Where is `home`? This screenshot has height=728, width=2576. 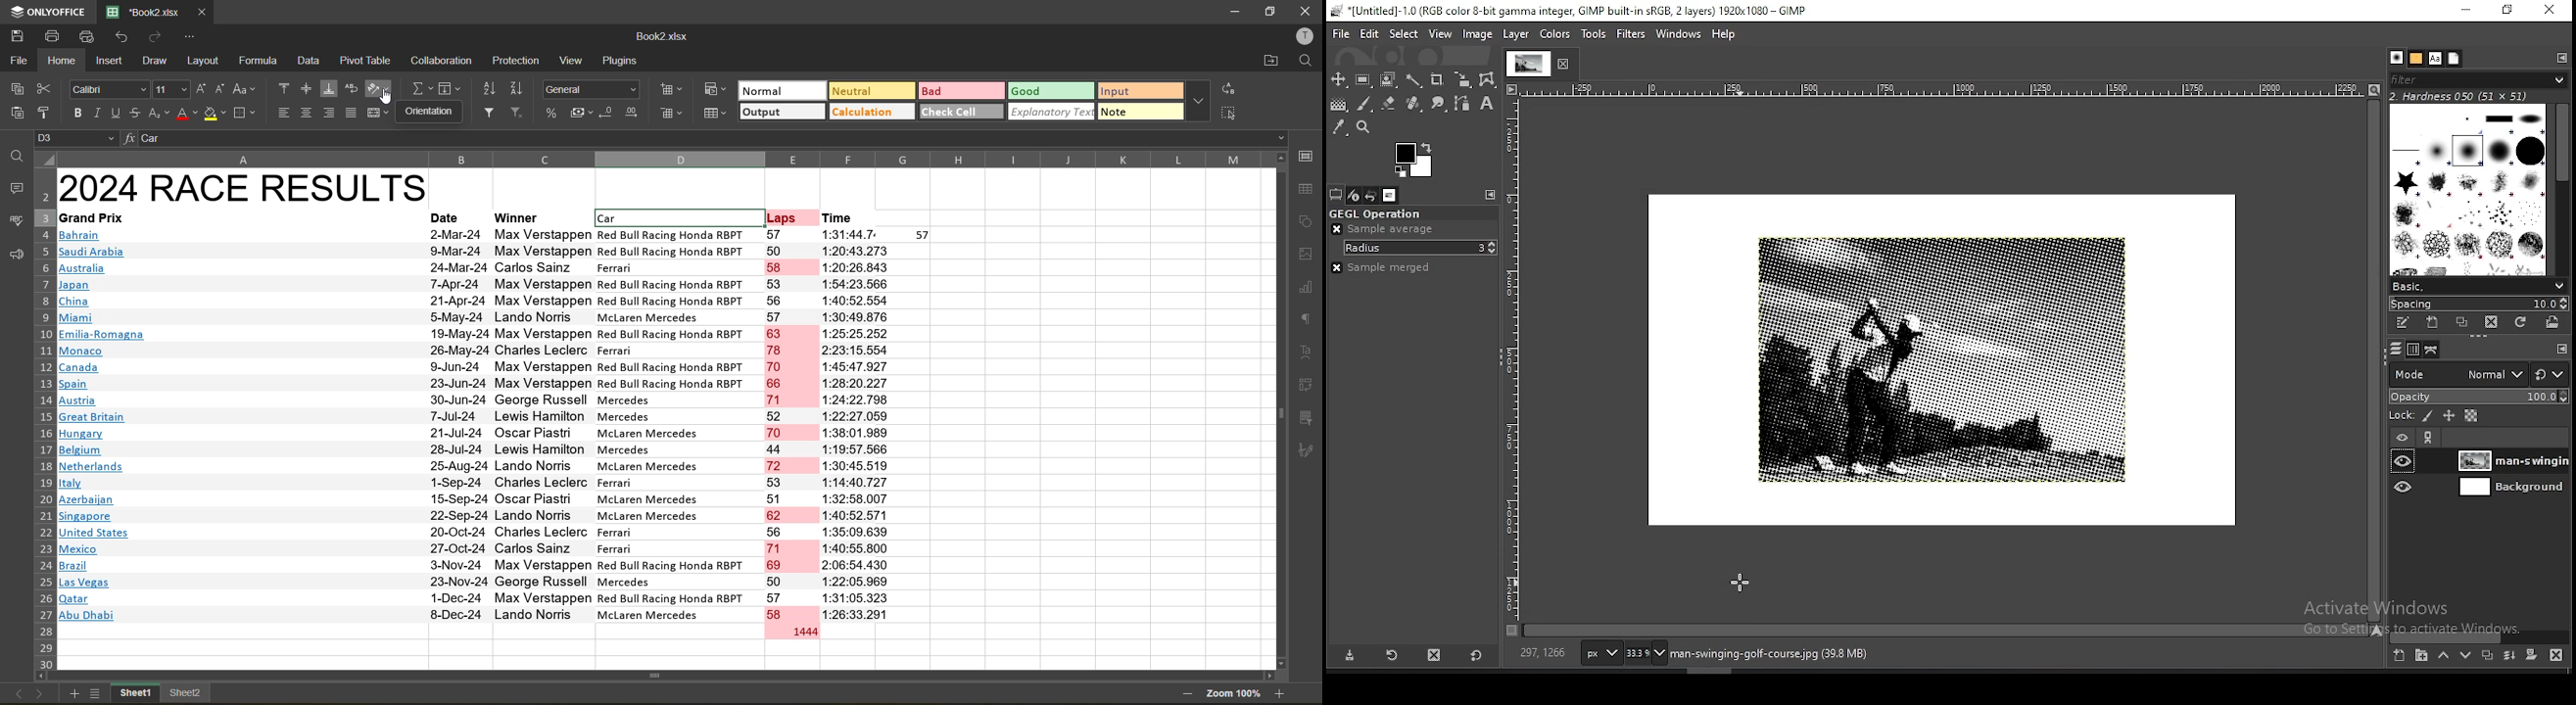 home is located at coordinates (61, 61).